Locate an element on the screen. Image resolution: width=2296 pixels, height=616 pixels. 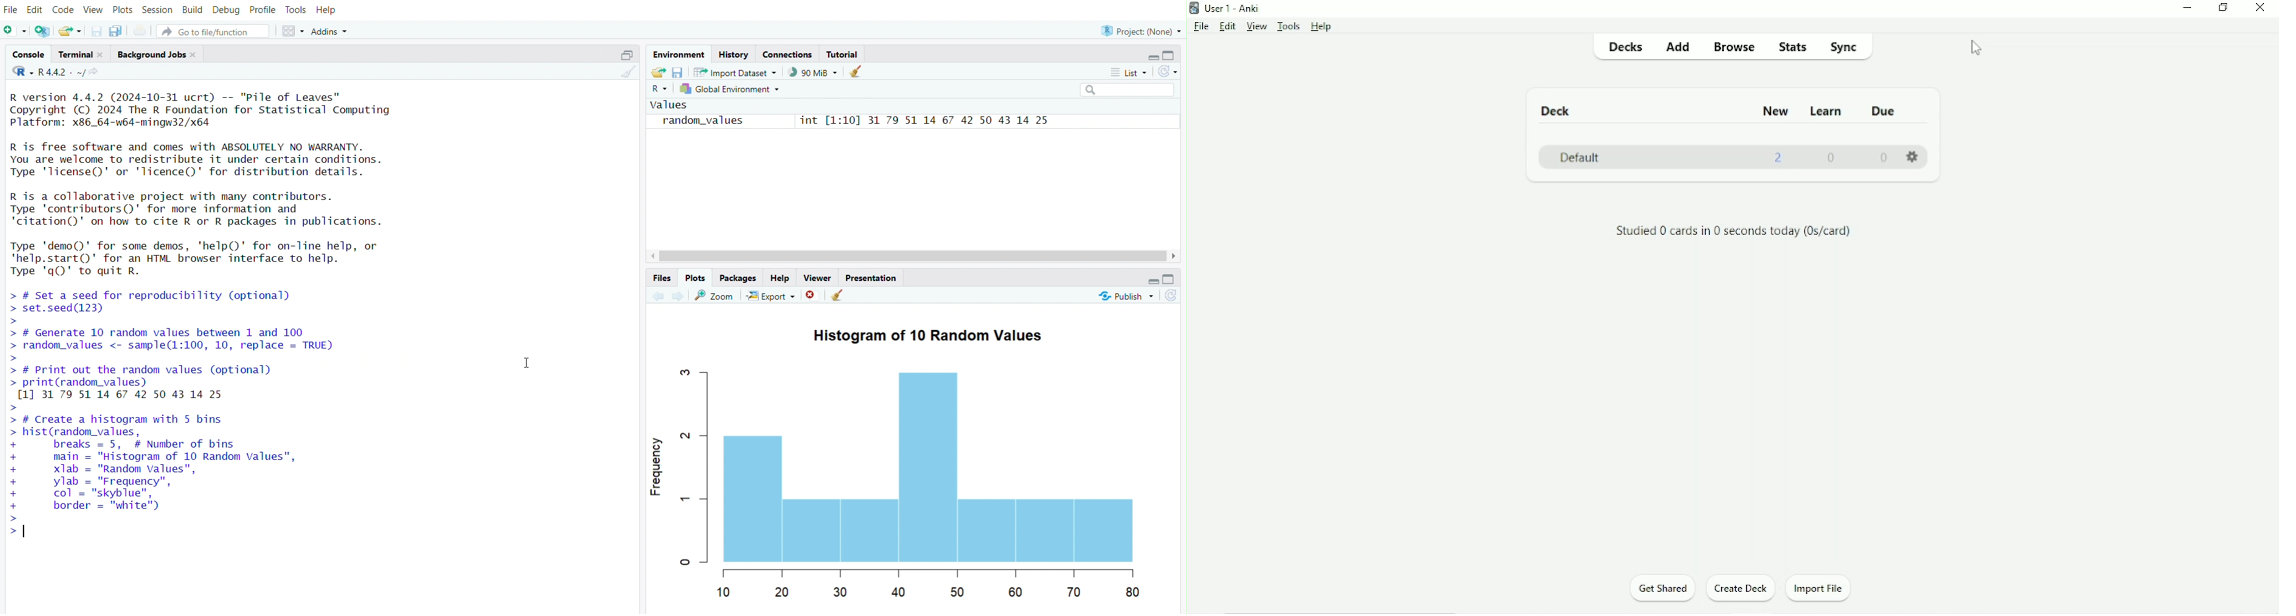
language select is located at coordinates (660, 90).